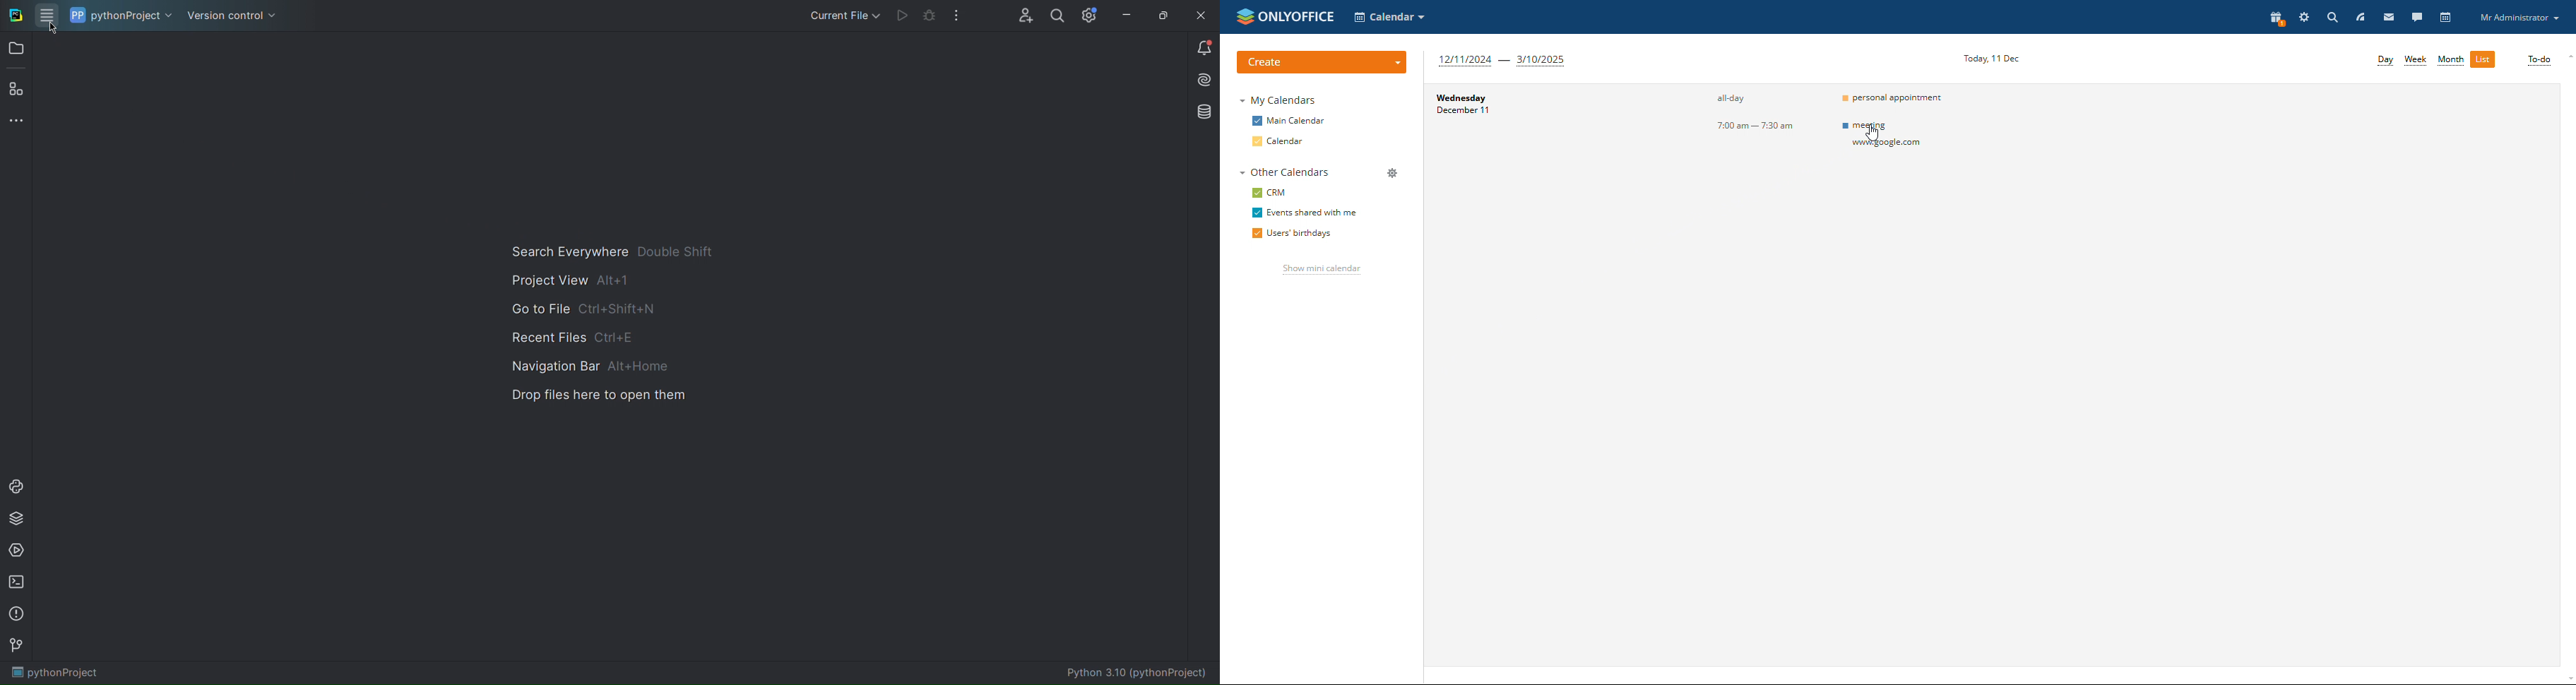 Image resolution: width=2576 pixels, height=700 pixels. Describe the element at coordinates (17, 91) in the screenshot. I see `Plugins` at that location.